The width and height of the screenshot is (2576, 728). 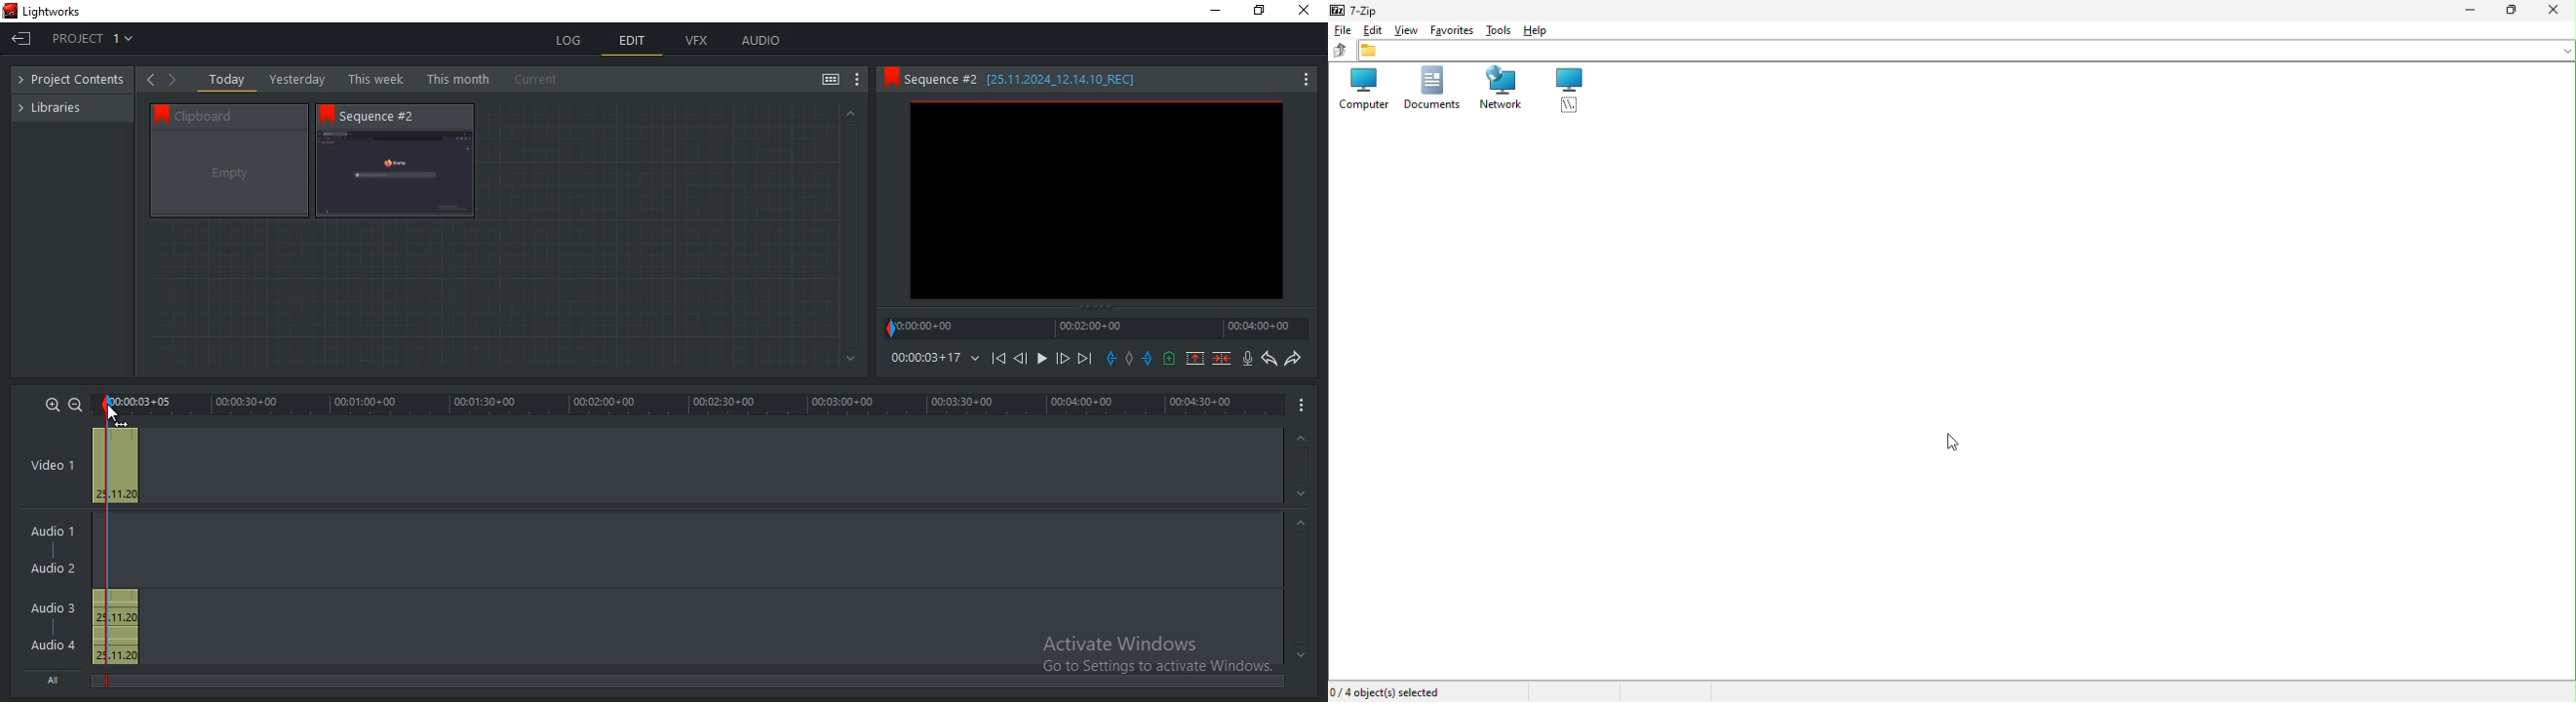 I want to click on restore, so click(x=1259, y=12).